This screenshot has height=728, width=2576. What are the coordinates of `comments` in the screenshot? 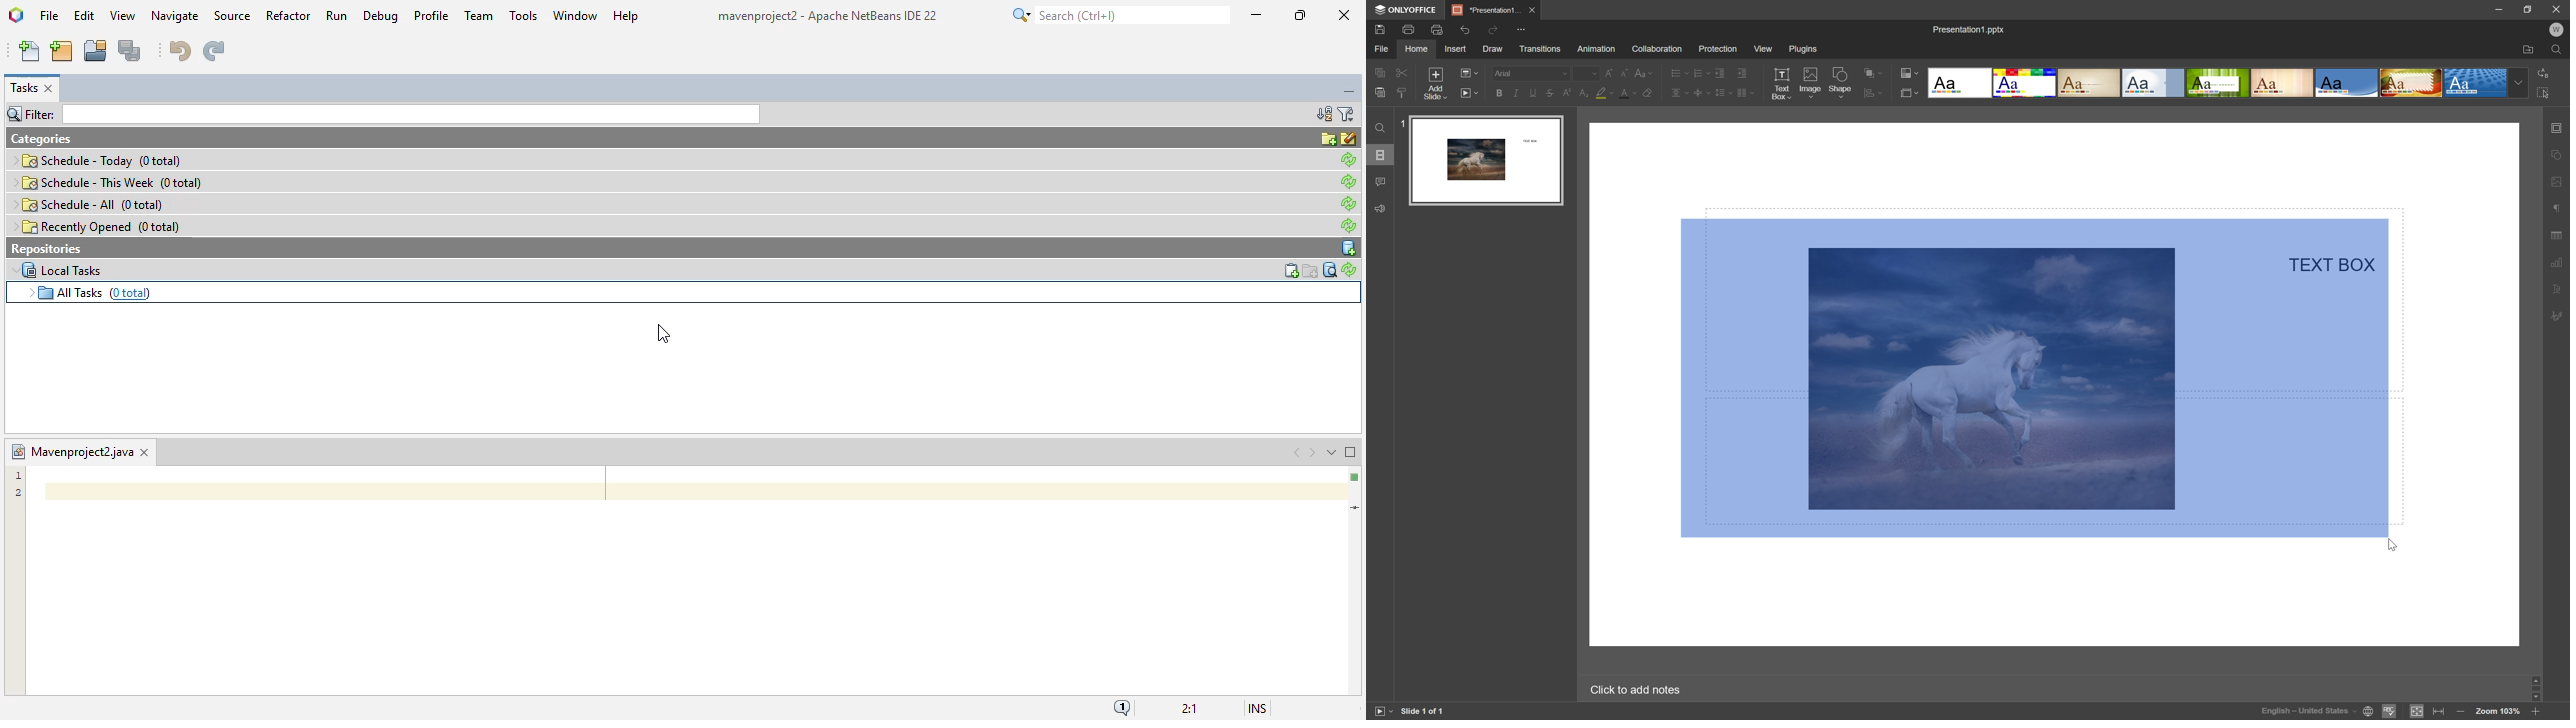 It's located at (1382, 181).